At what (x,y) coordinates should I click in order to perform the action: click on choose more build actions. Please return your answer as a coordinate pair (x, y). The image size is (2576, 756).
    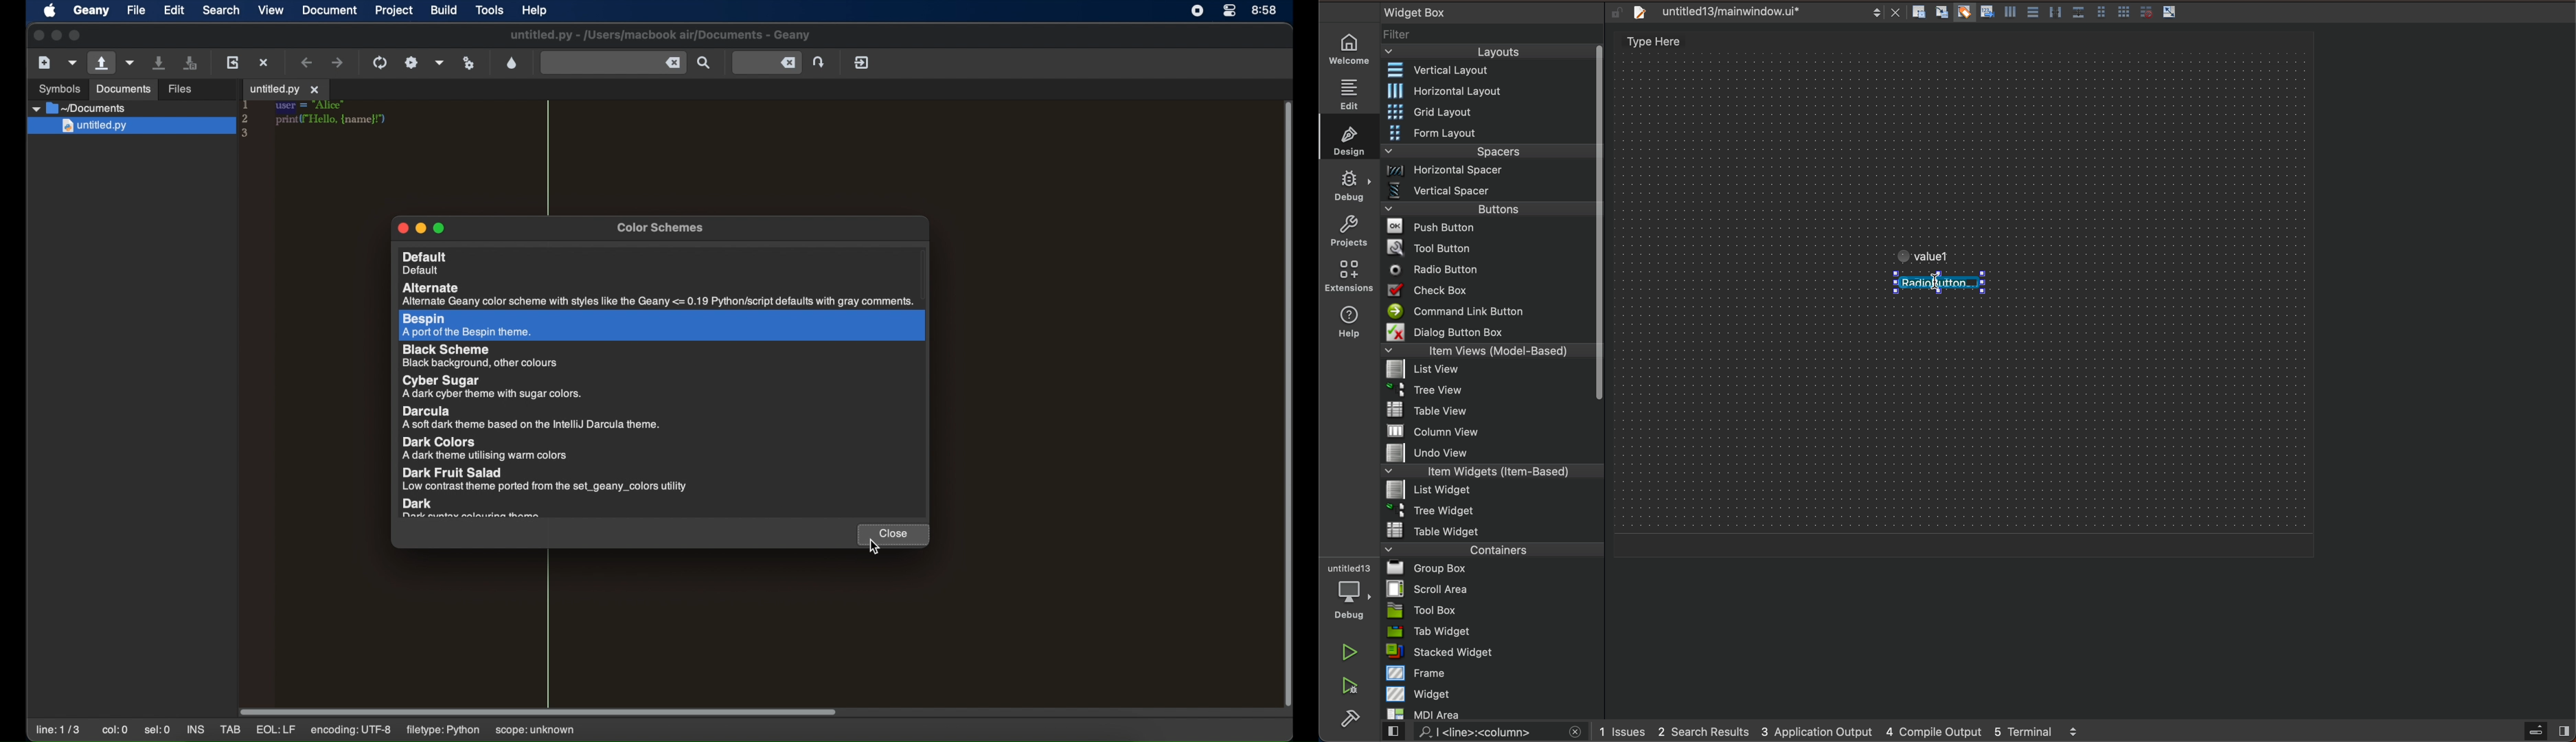
    Looking at the image, I should click on (440, 63).